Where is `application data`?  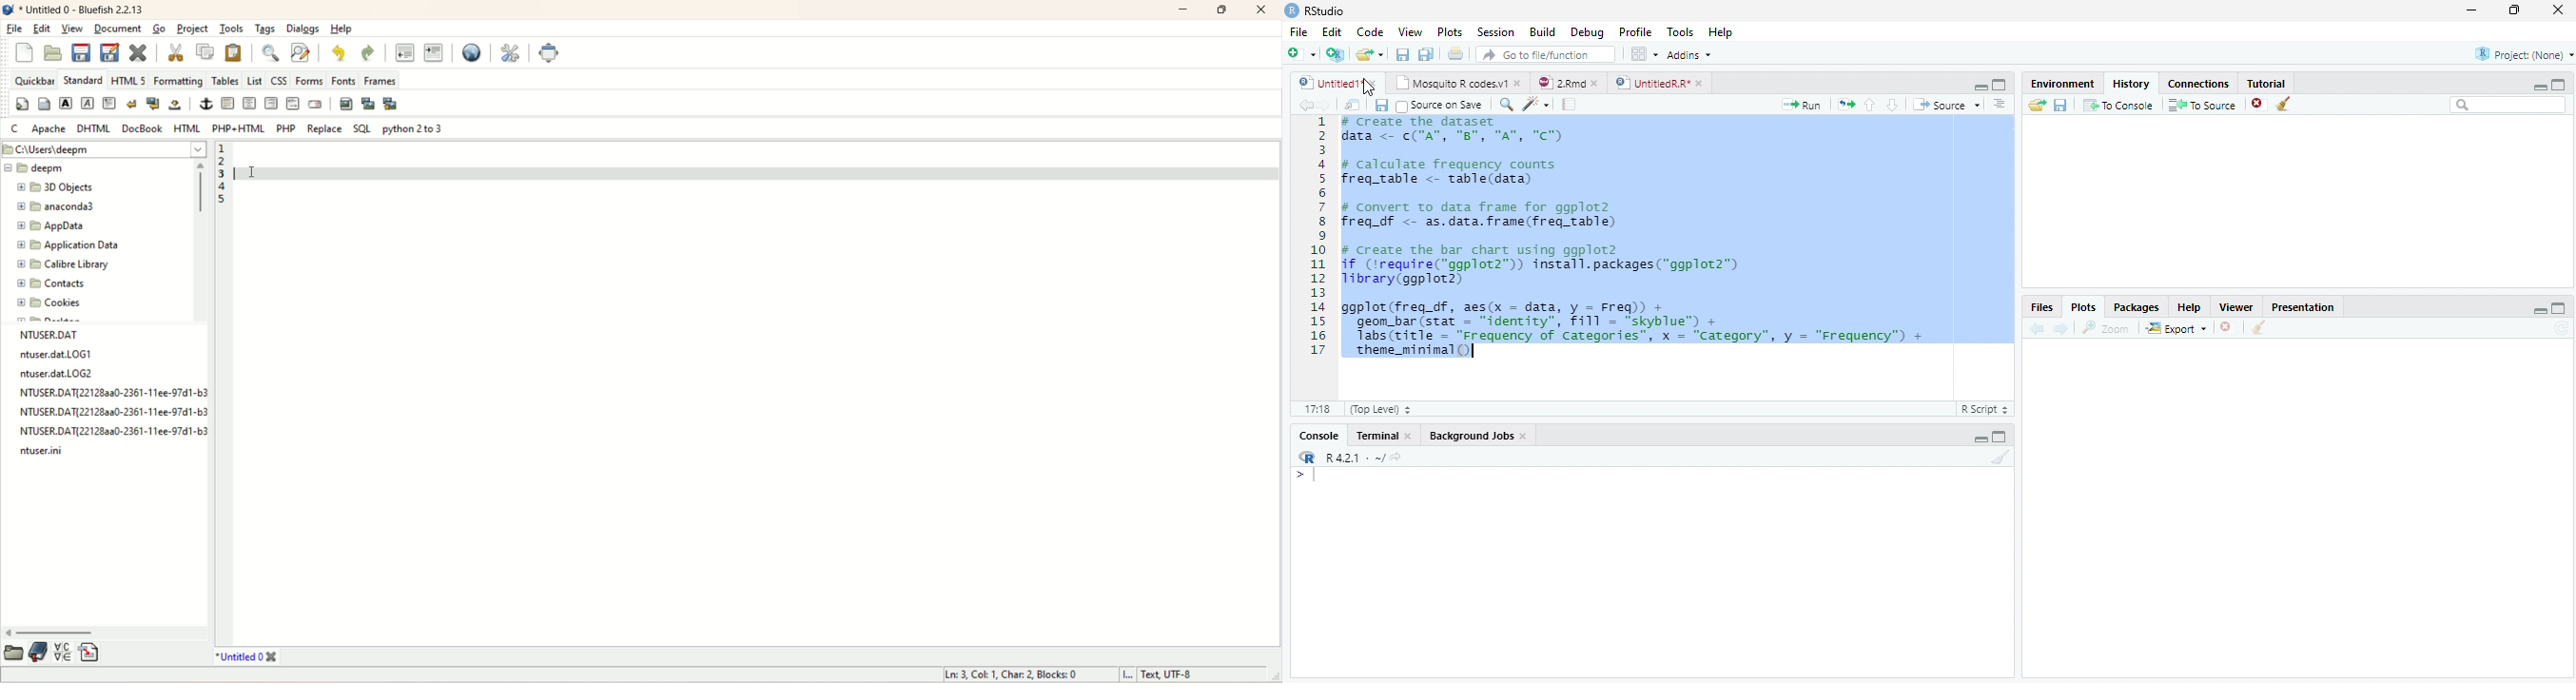 application data is located at coordinates (69, 245).